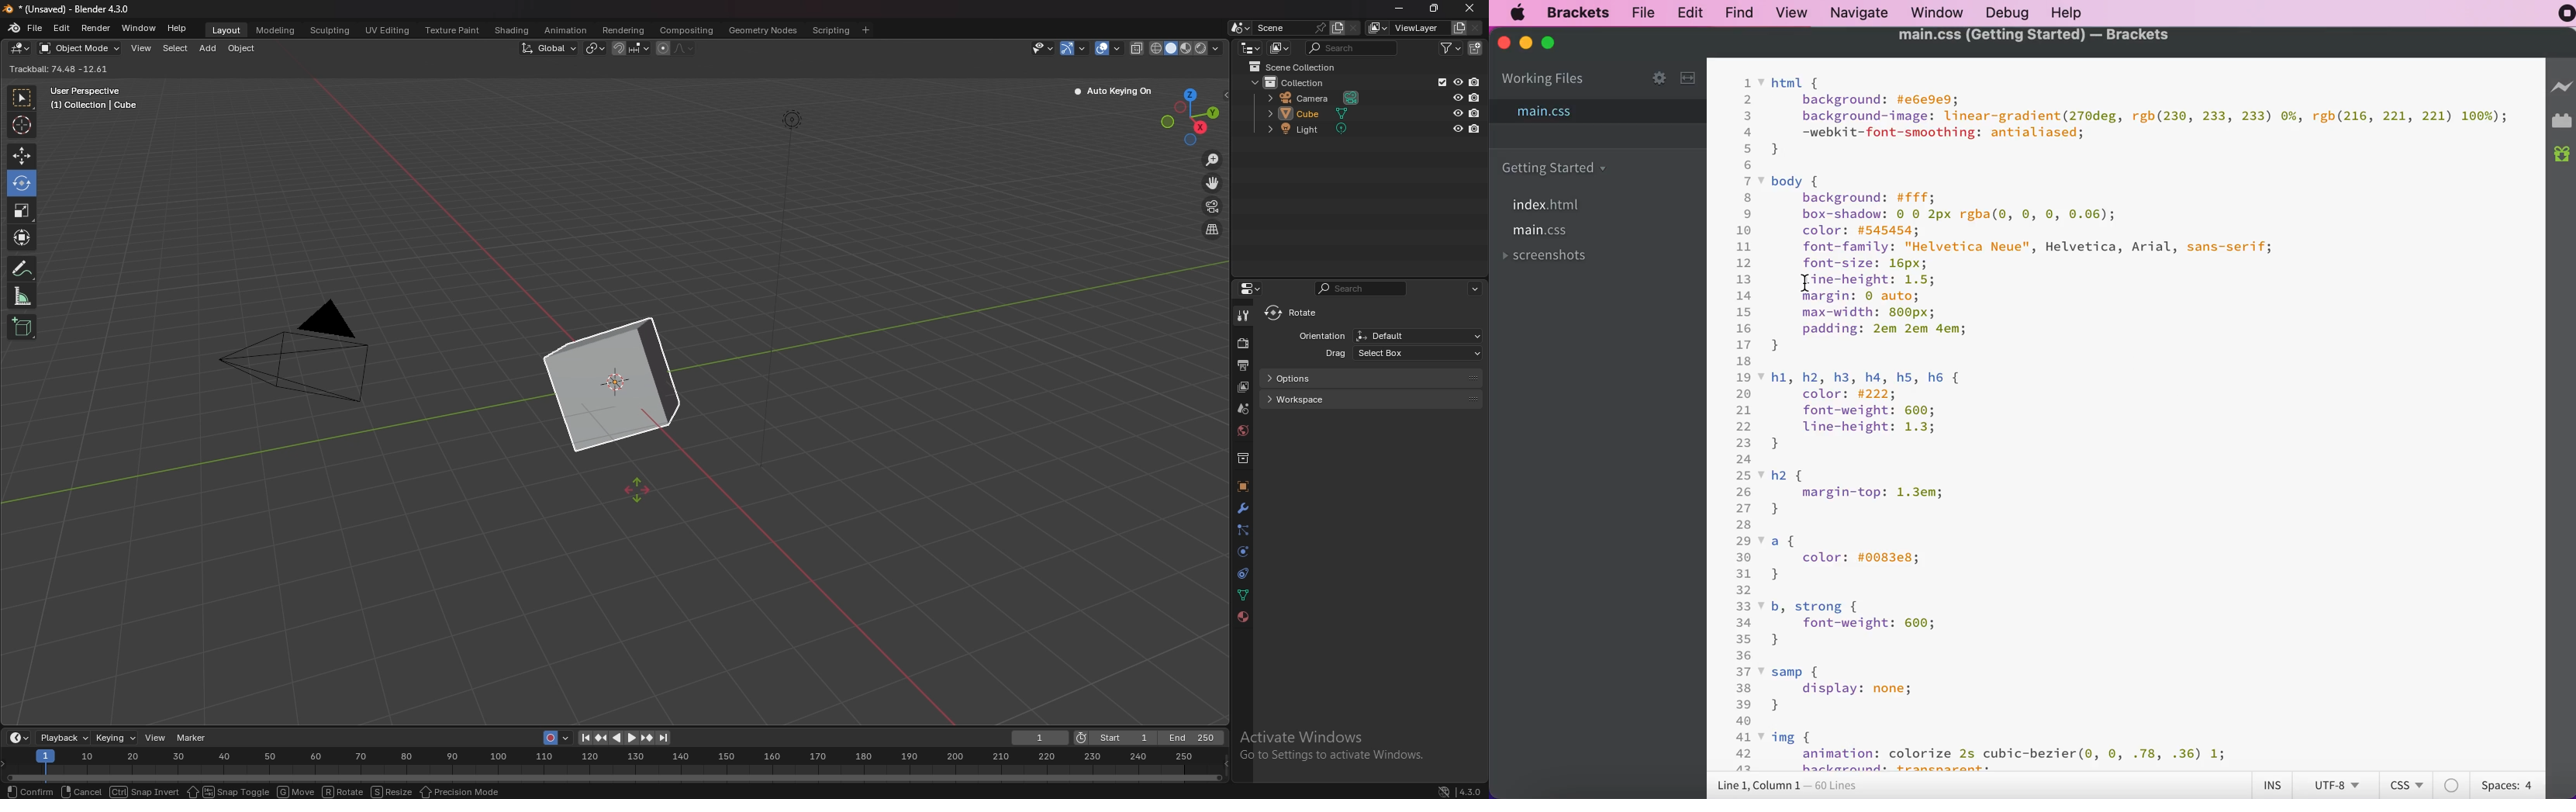 The height and width of the screenshot is (812, 2576). I want to click on tool, so click(1243, 316).